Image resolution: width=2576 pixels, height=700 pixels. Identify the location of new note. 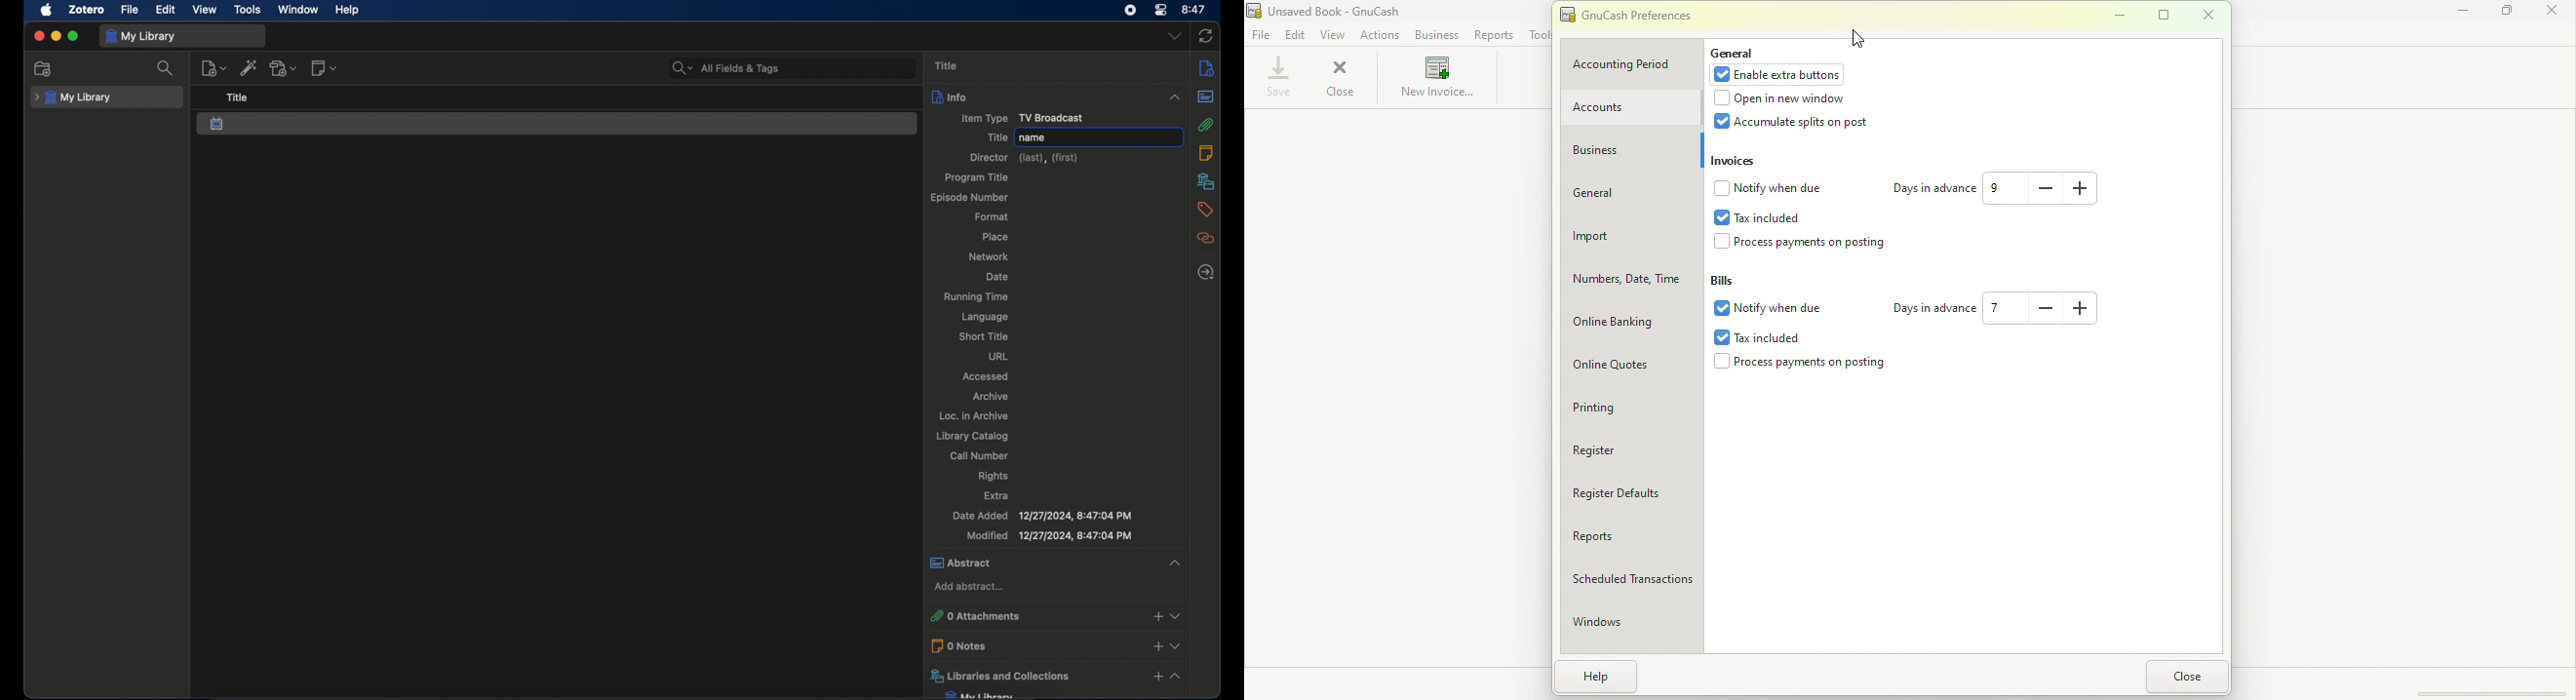
(323, 69).